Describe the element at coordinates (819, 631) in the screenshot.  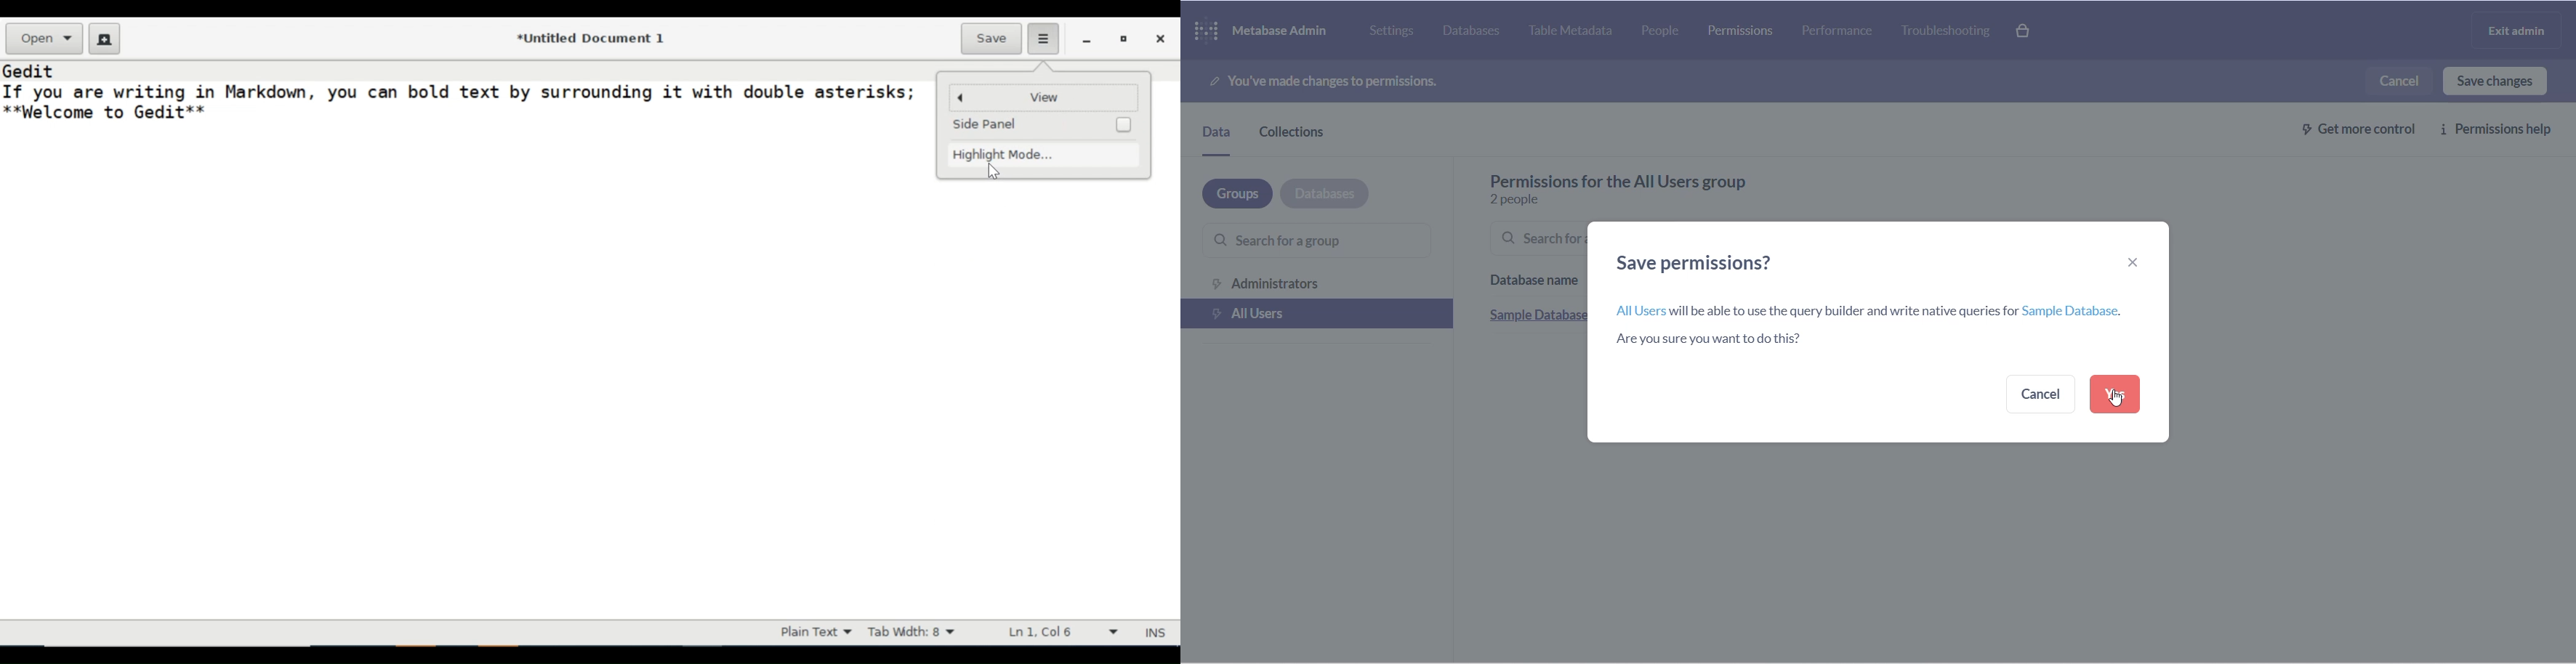
I see `Highlight mode dropdown menu` at that location.